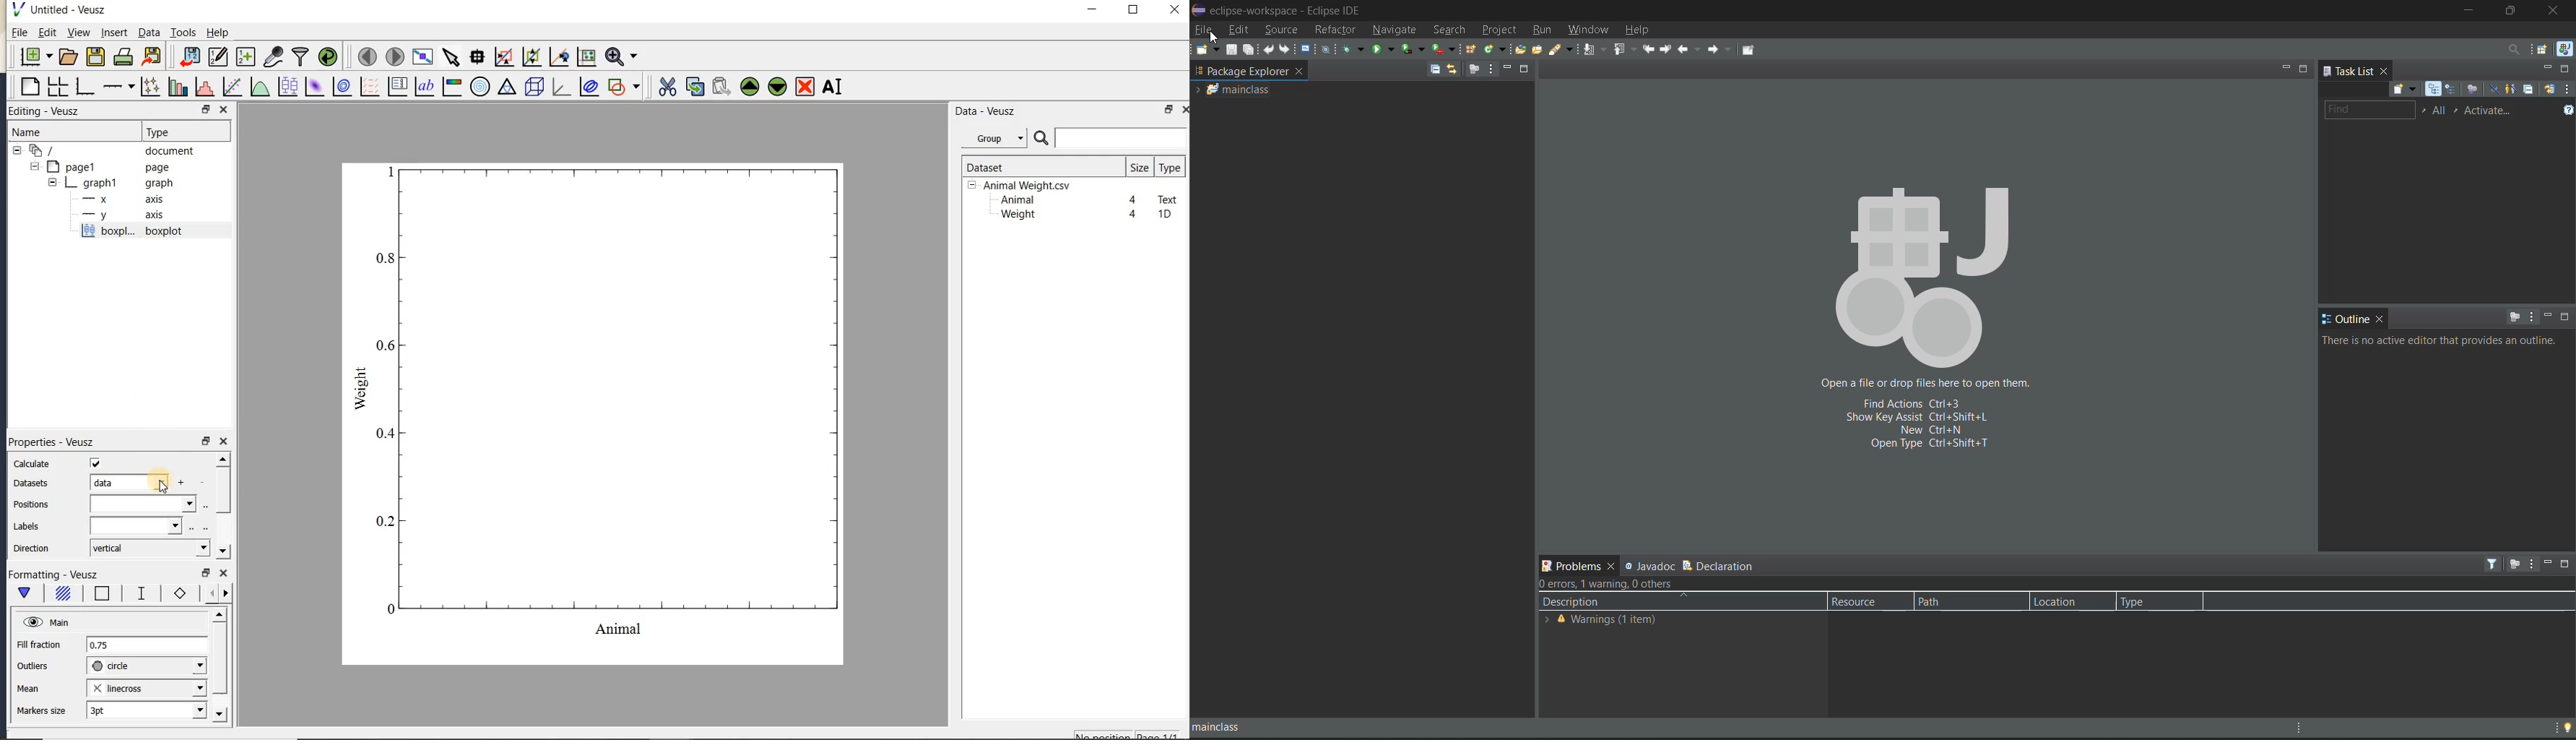 The width and height of the screenshot is (2576, 756). I want to click on focus on active tasks , so click(1474, 69).